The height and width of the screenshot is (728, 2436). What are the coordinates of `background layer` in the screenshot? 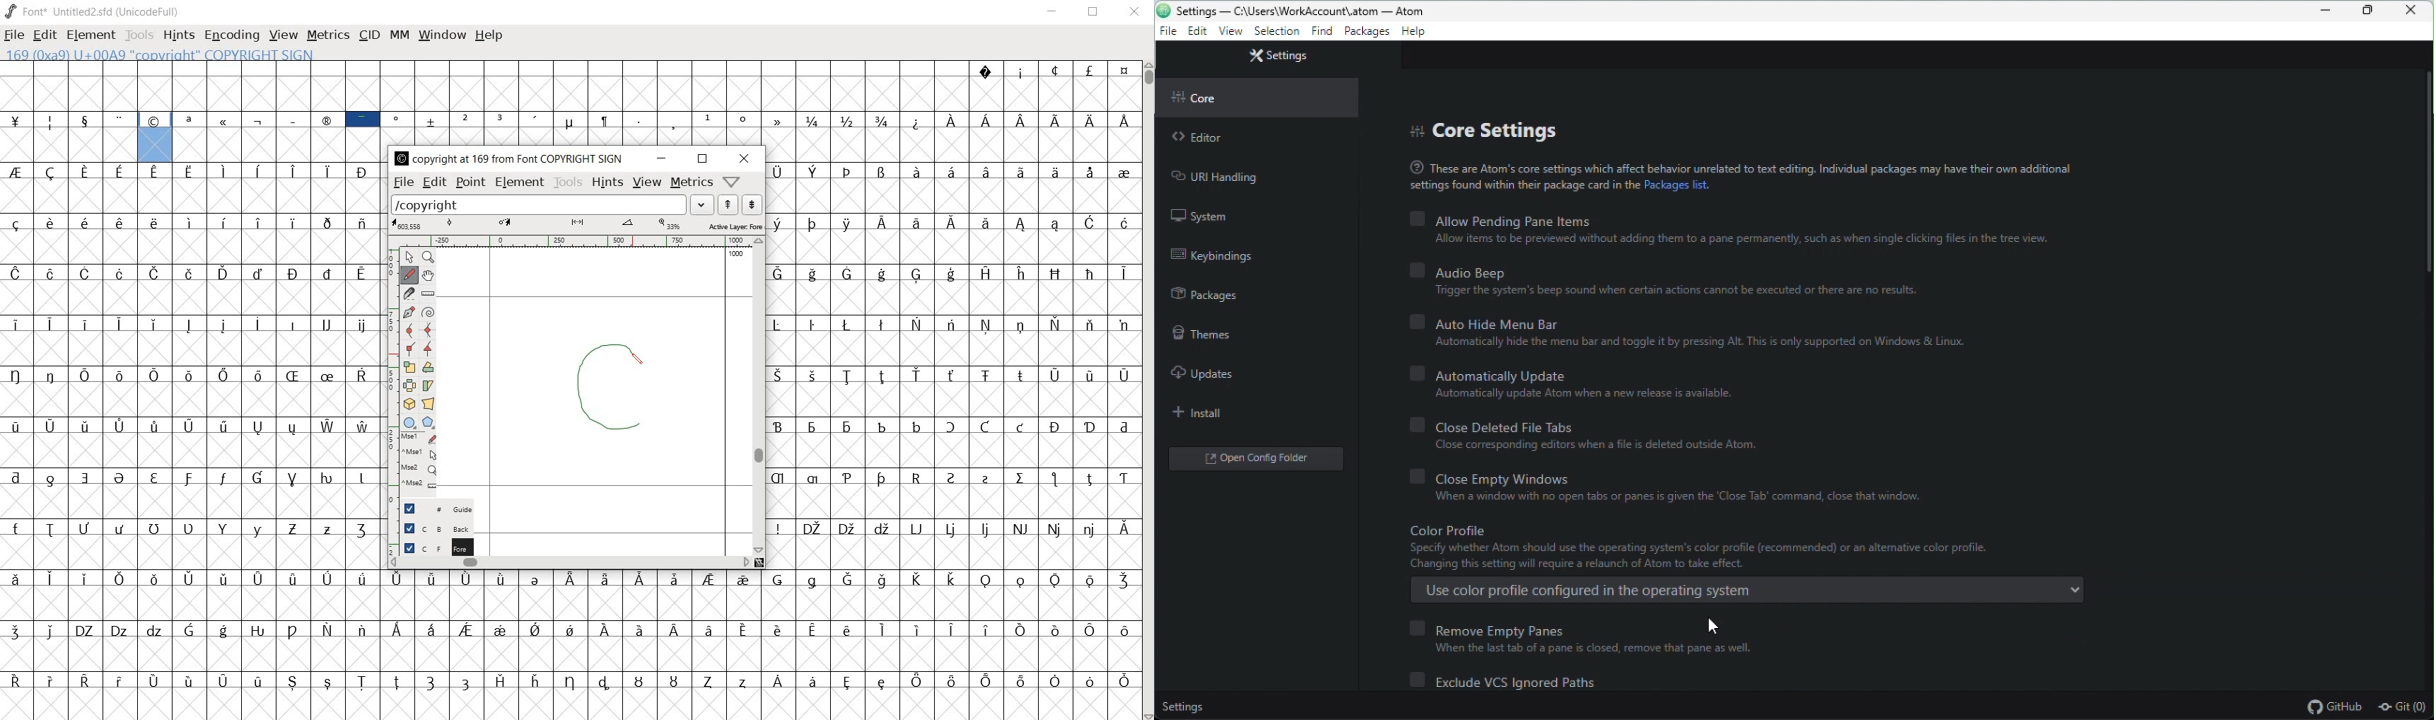 It's located at (431, 528).